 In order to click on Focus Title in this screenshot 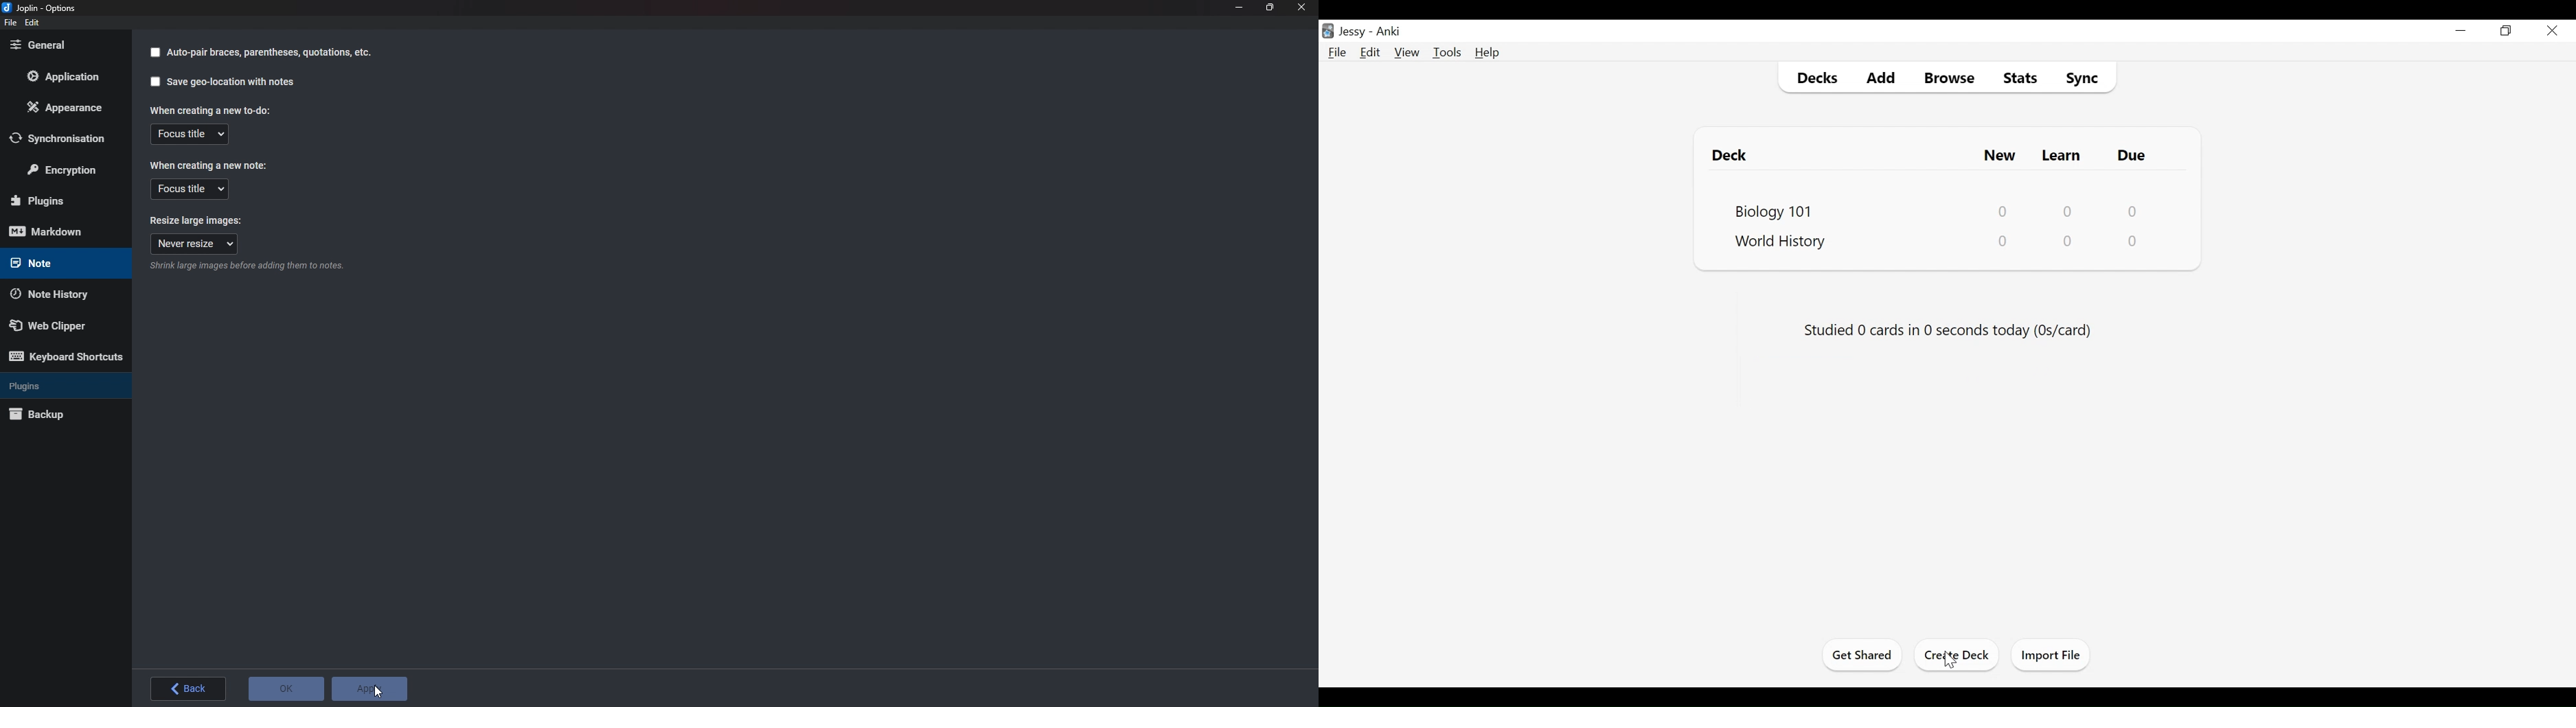, I will do `click(190, 135)`.